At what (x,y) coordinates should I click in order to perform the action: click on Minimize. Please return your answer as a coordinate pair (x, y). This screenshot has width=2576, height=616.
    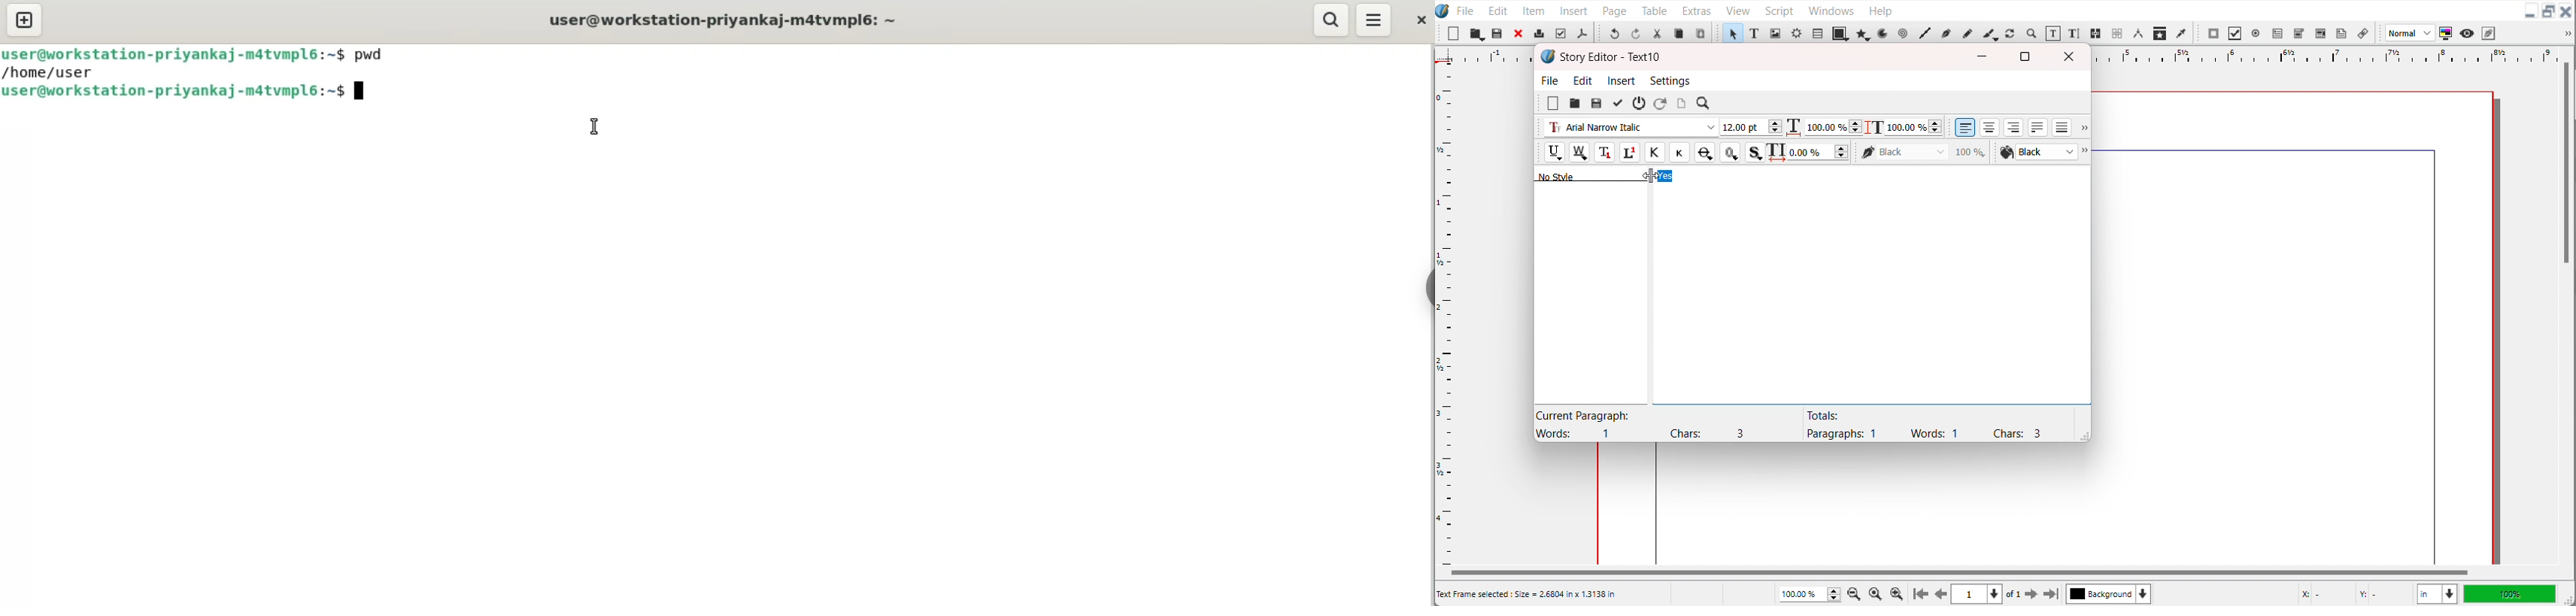
    Looking at the image, I should click on (2530, 12).